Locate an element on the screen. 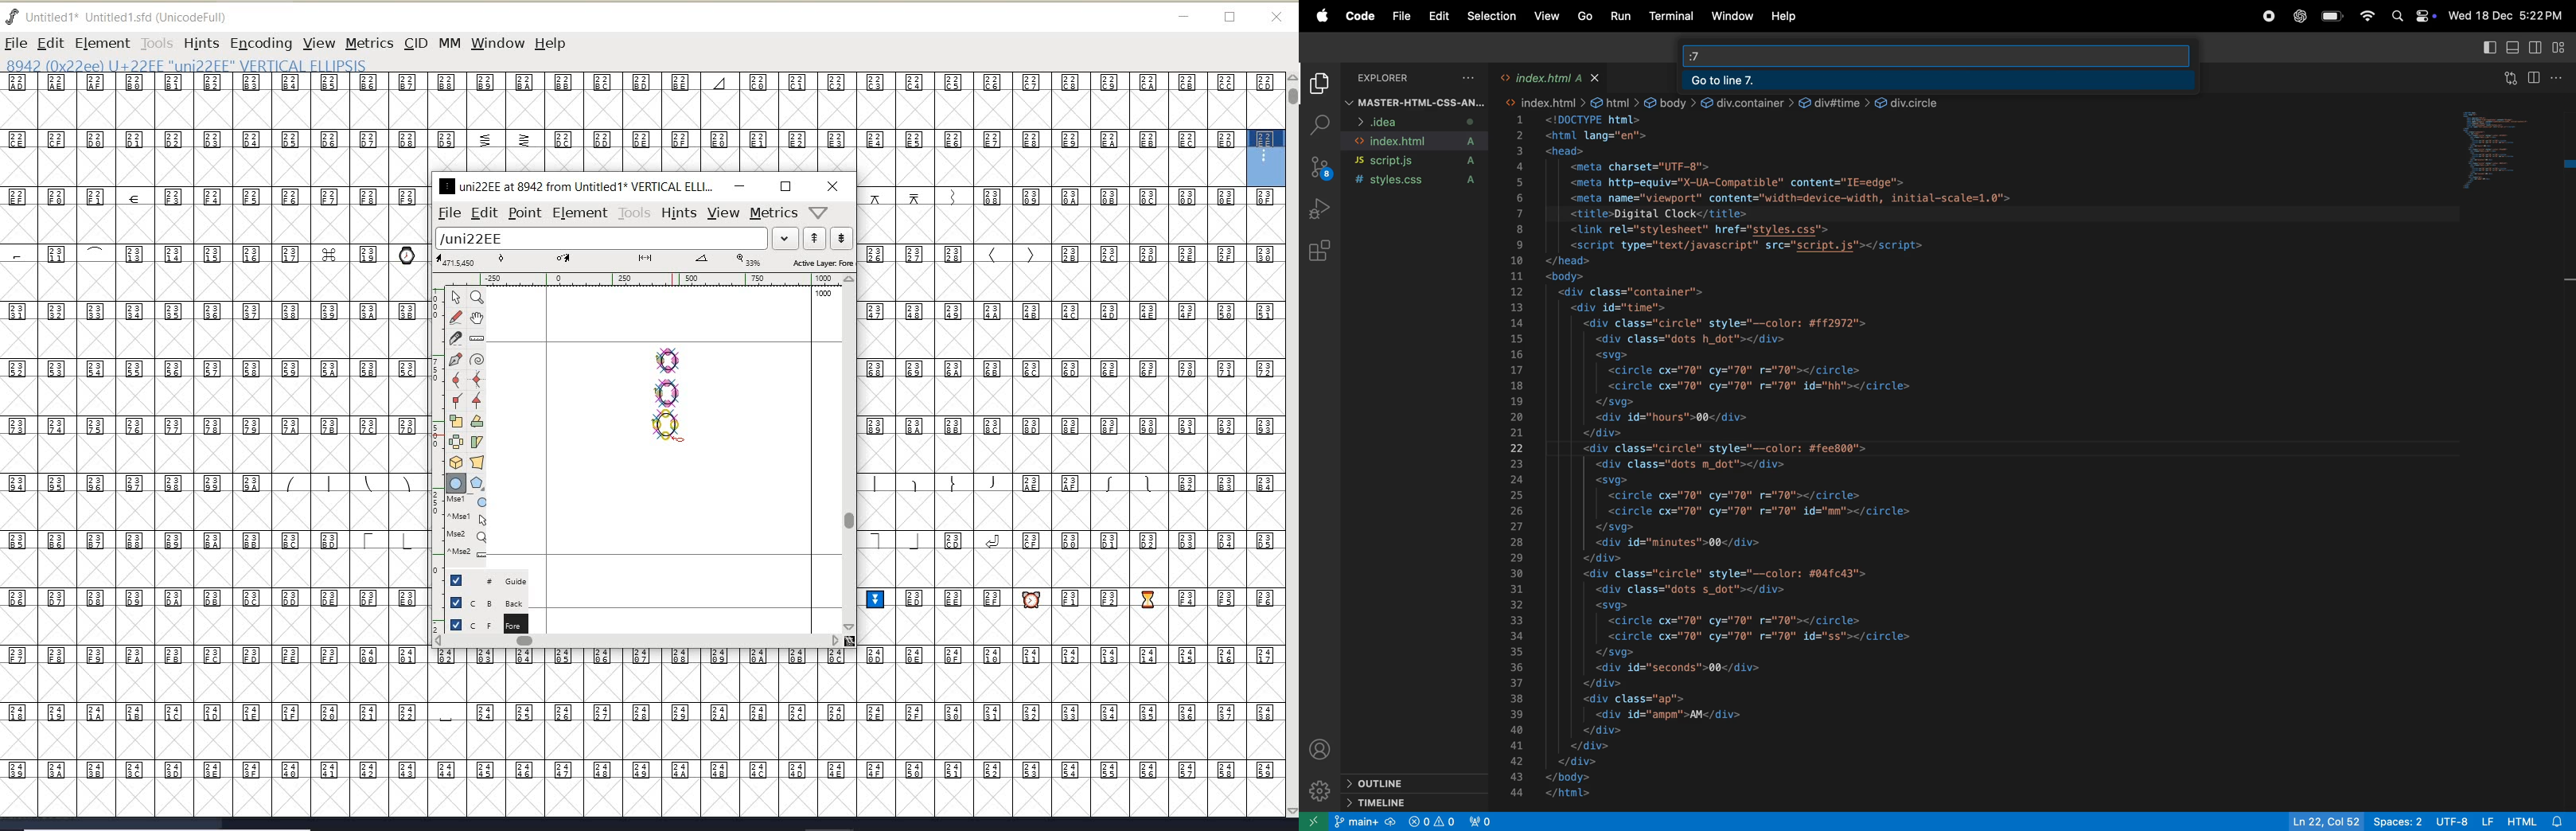  file is located at coordinates (1403, 17).